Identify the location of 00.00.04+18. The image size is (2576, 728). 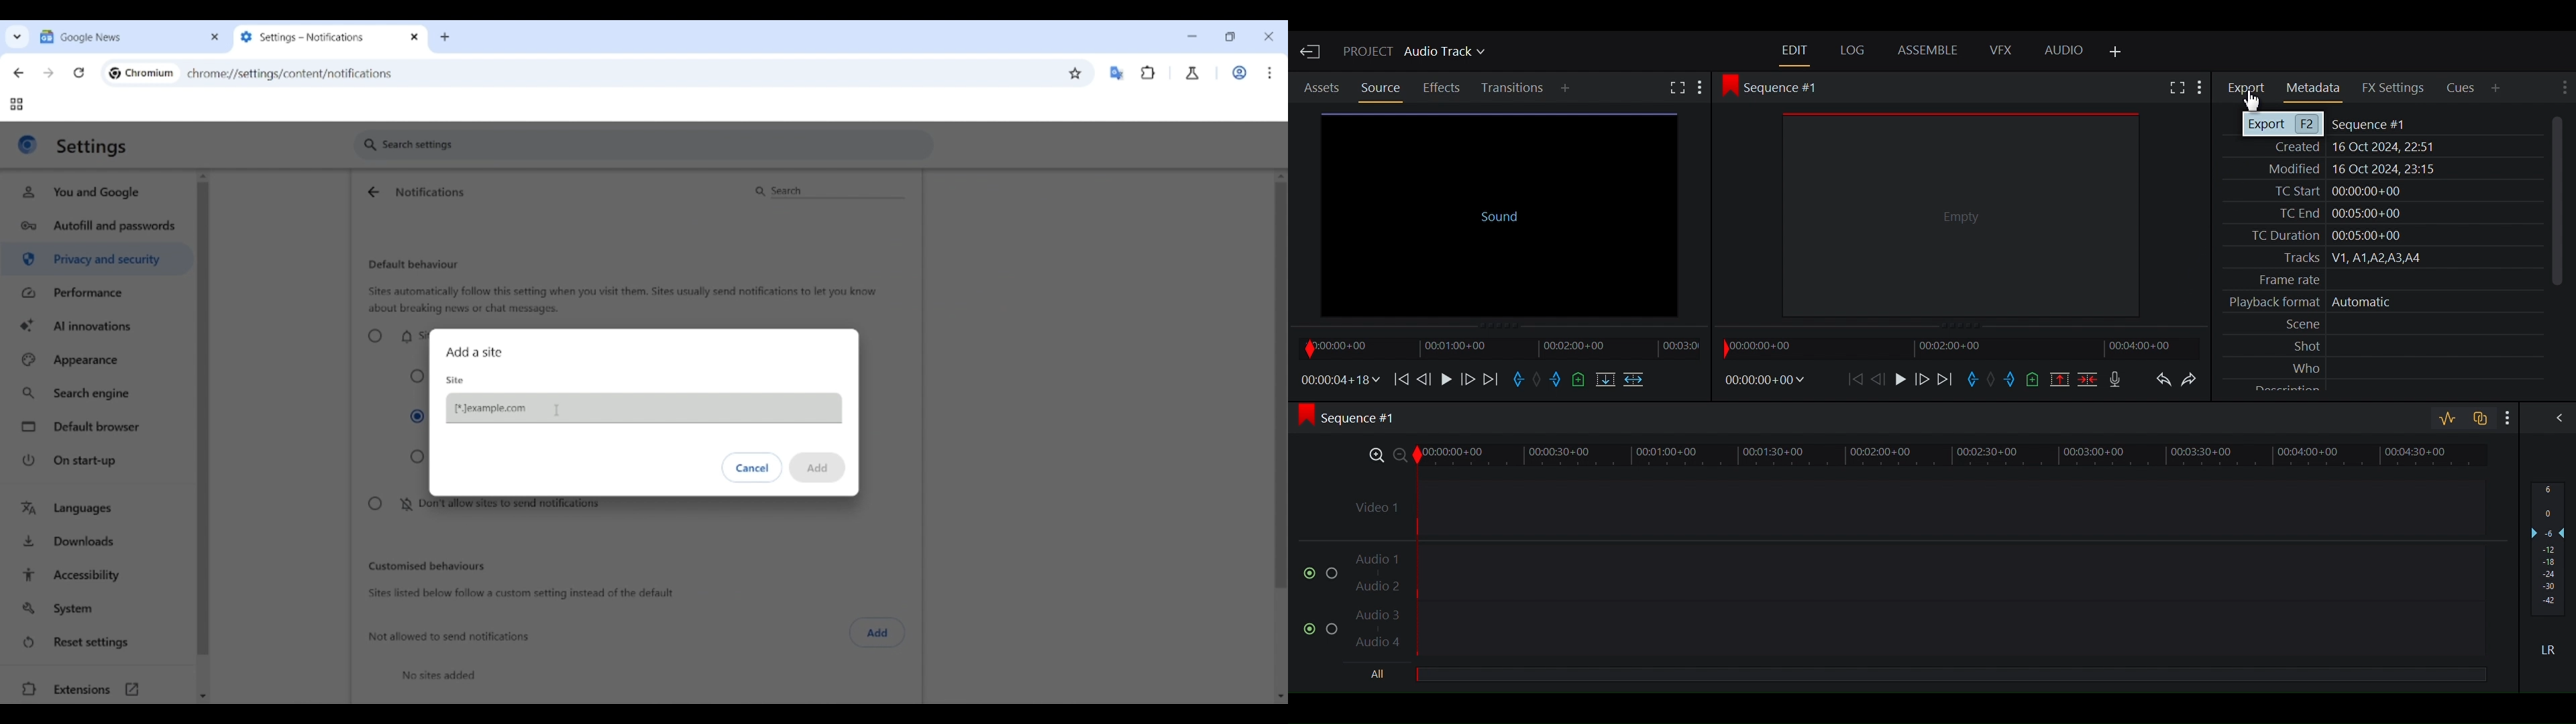
(1337, 379).